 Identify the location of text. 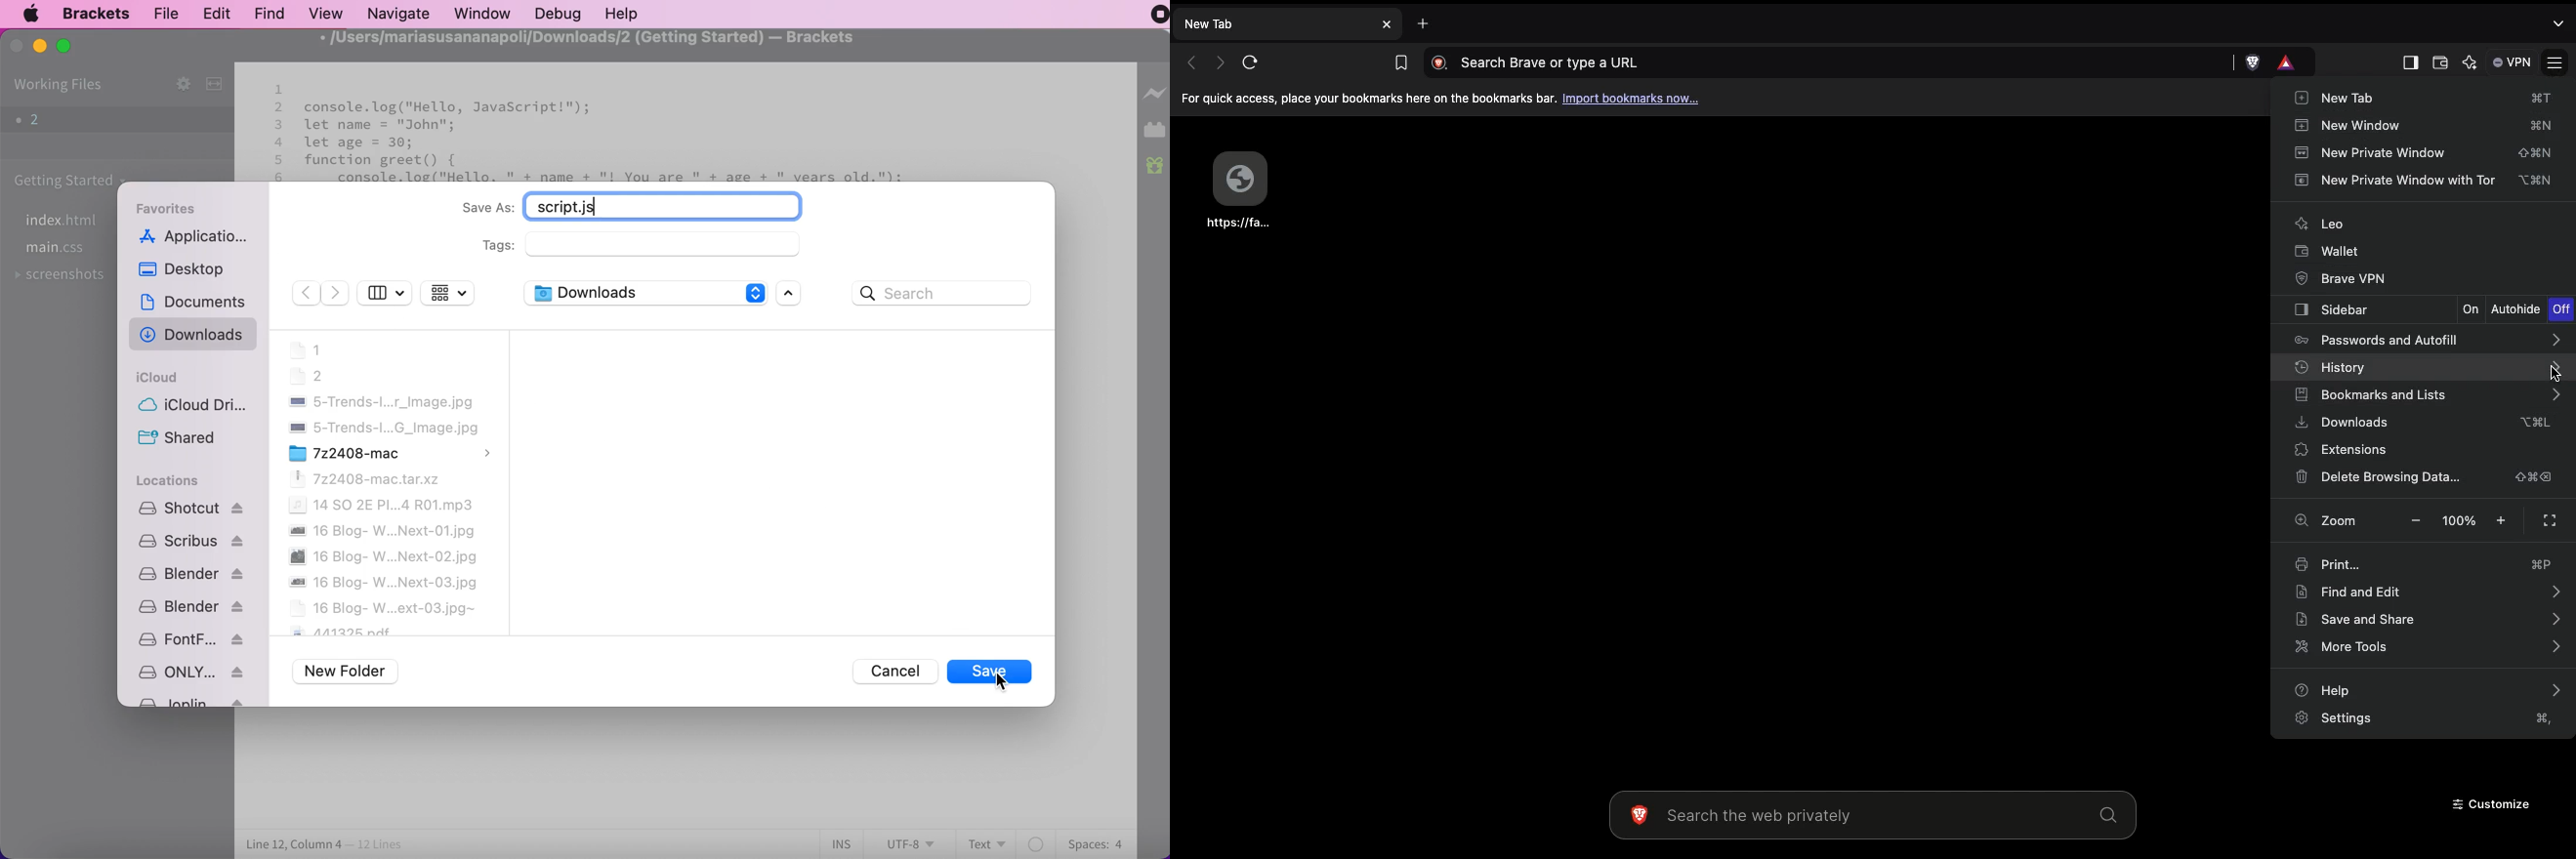
(989, 843).